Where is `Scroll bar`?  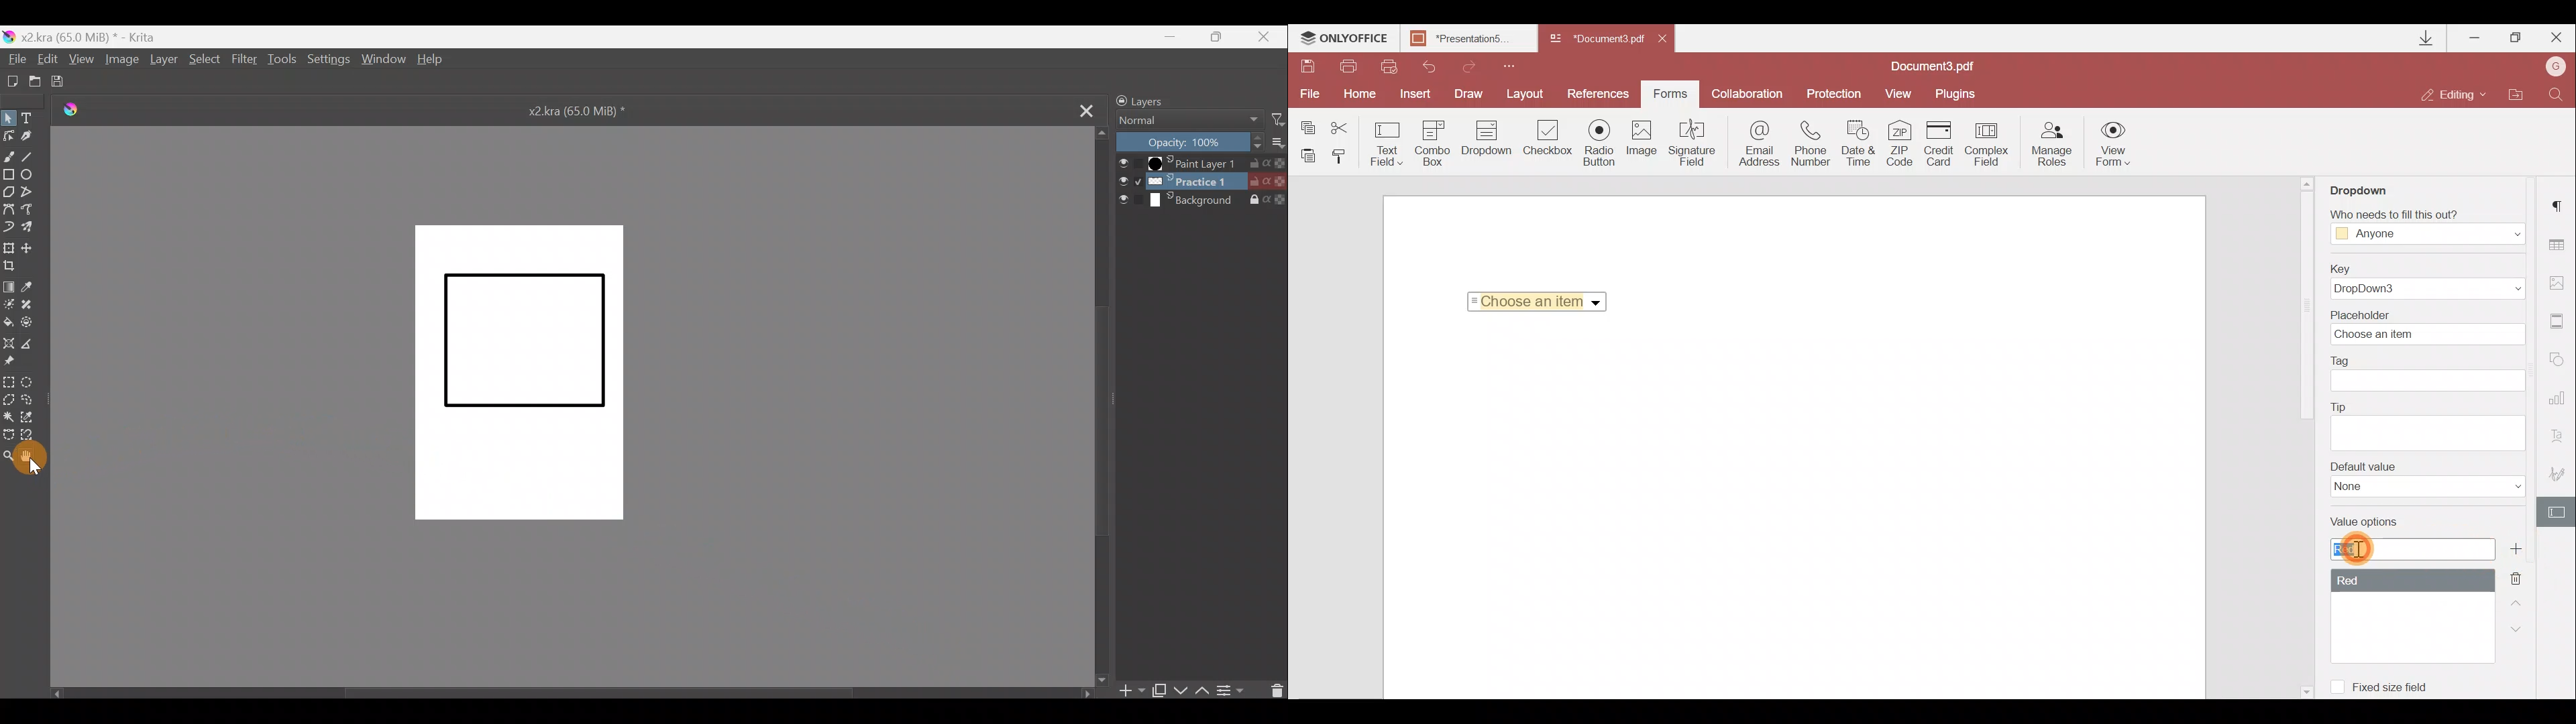 Scroll bar is located at coordinates (570, 696).